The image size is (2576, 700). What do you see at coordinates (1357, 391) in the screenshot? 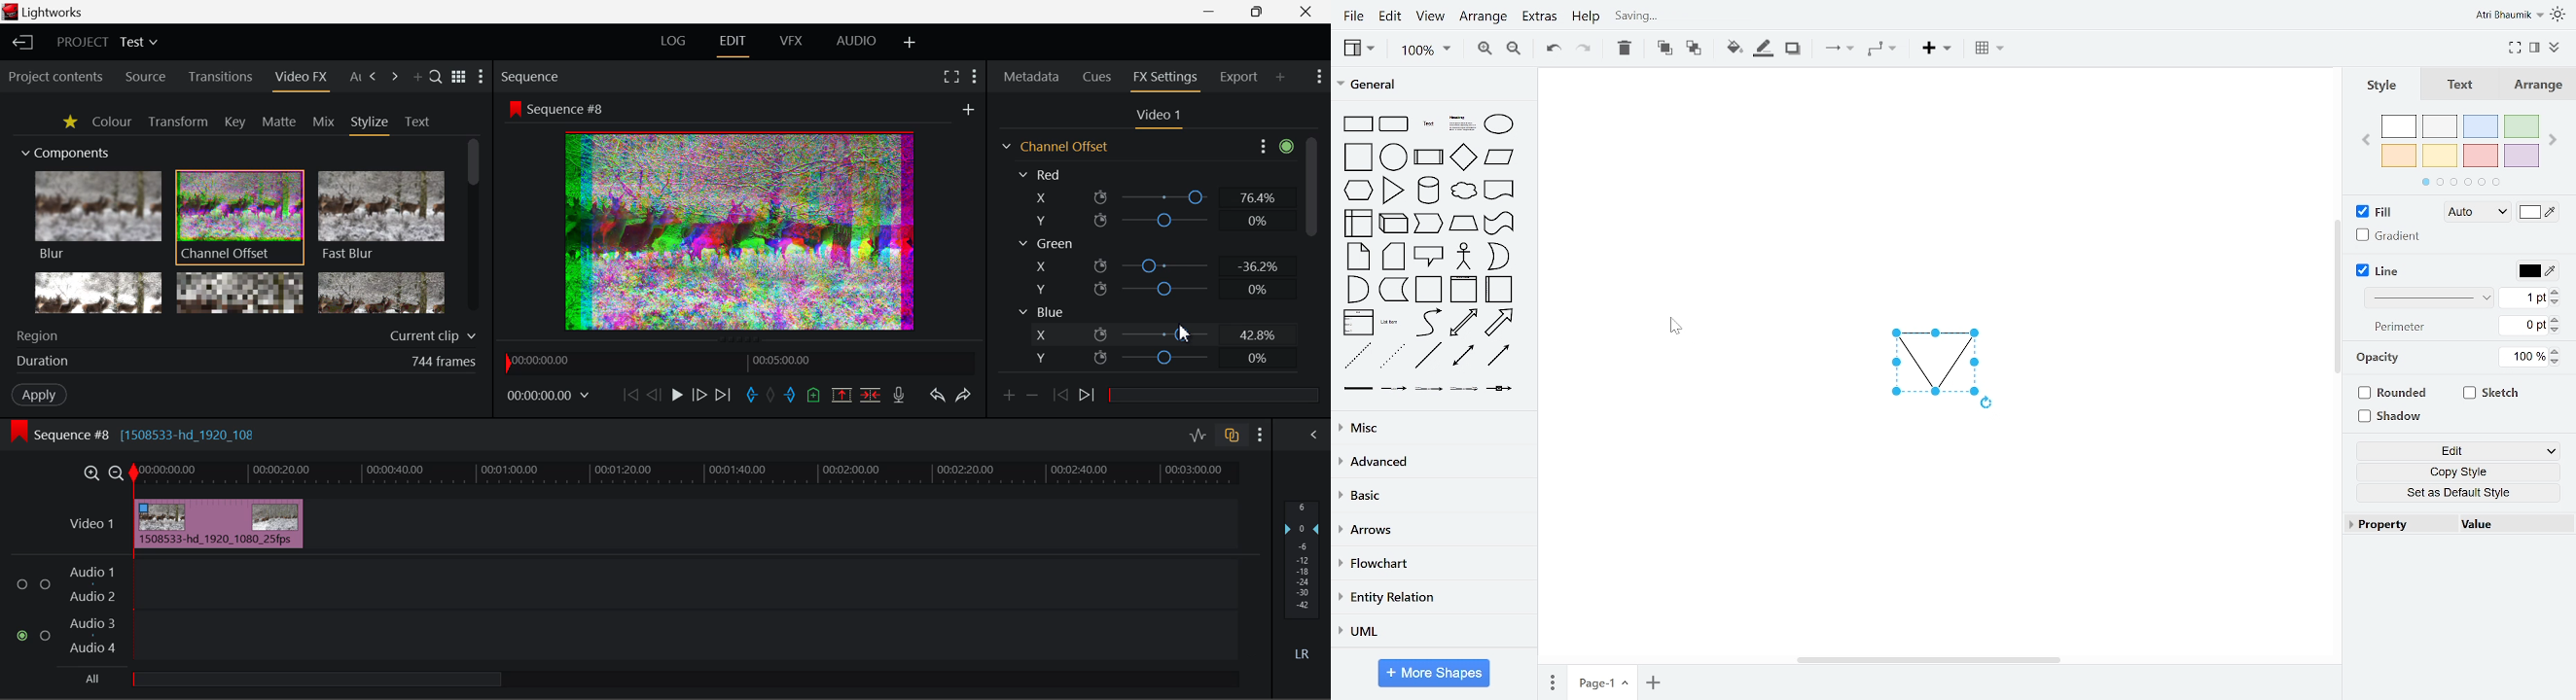
I see `link` at bounding box center [1357, 391].